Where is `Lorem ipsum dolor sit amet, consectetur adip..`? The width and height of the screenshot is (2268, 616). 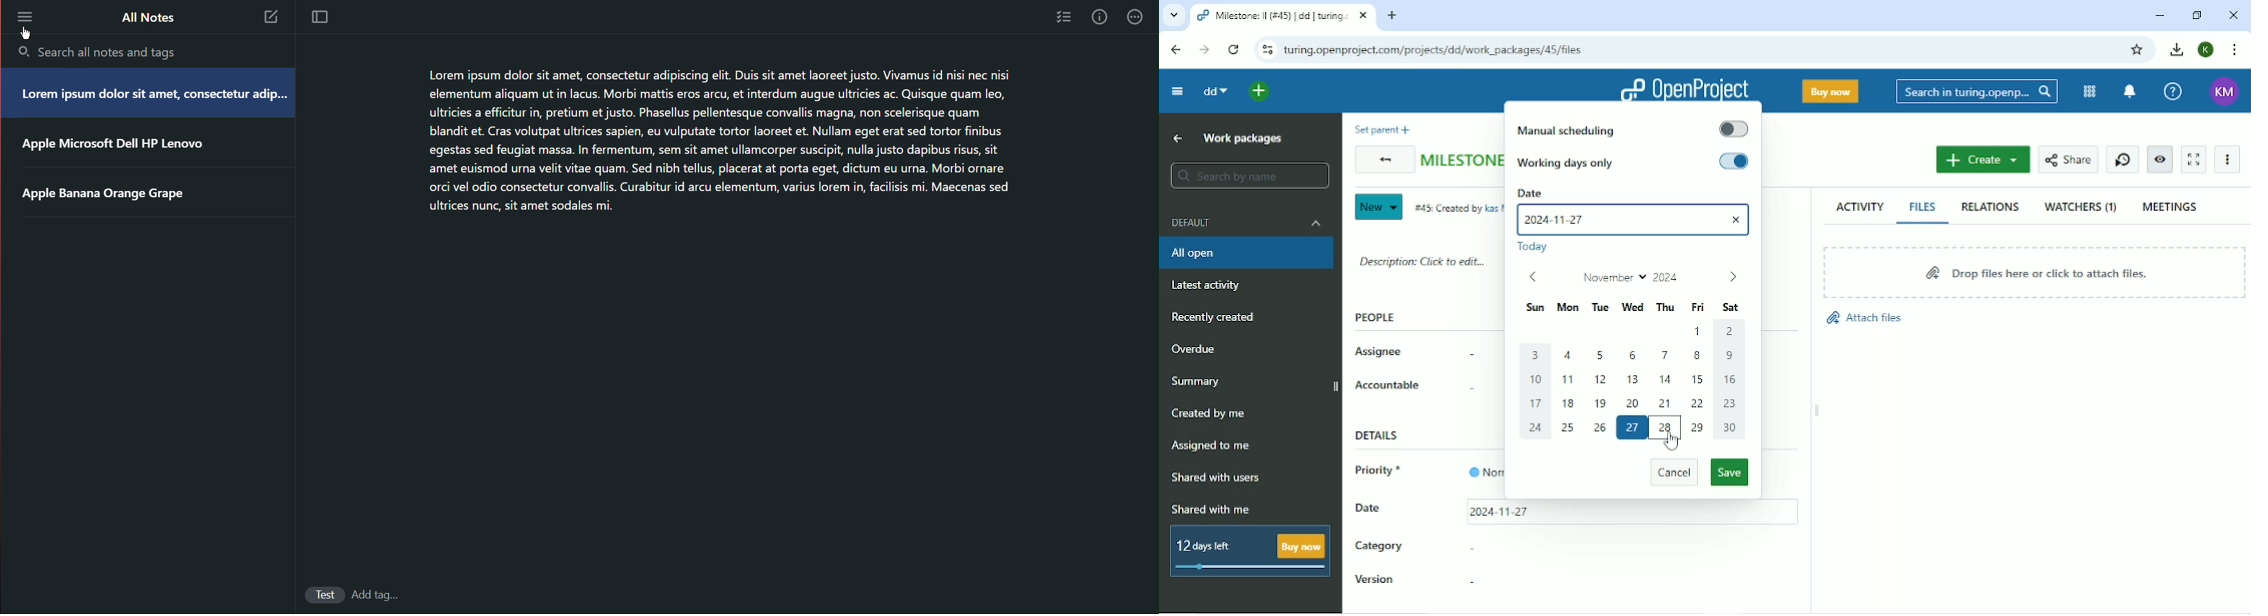 Lorem ipsum dolor sit amet, consectetur adip.. is located at coordinates (149, 96).